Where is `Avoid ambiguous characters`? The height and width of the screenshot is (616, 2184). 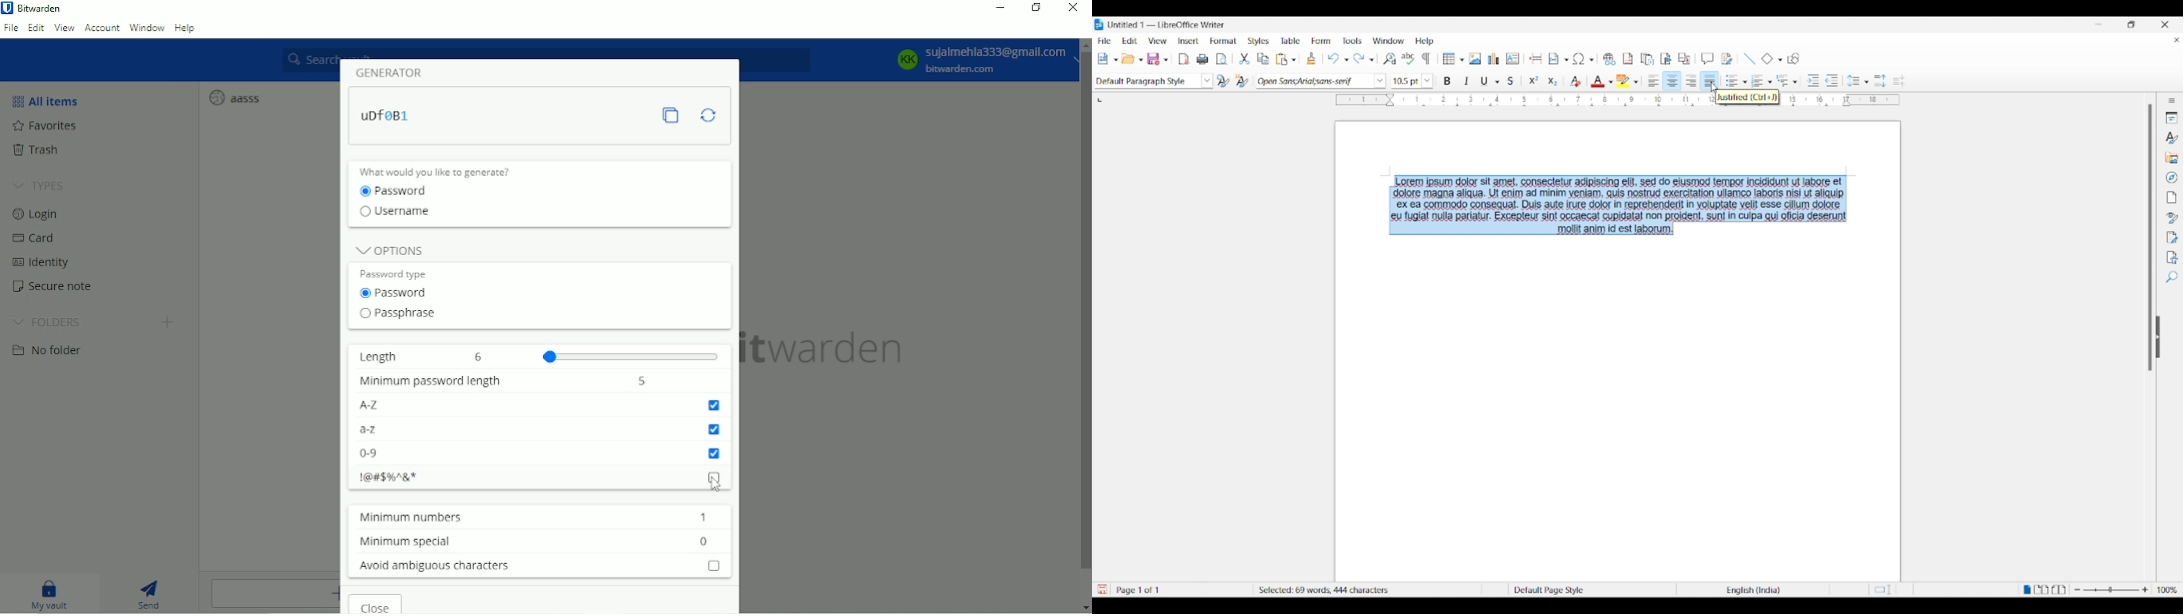
Avoid ambiguous characters is located at coordinates (439, 568).